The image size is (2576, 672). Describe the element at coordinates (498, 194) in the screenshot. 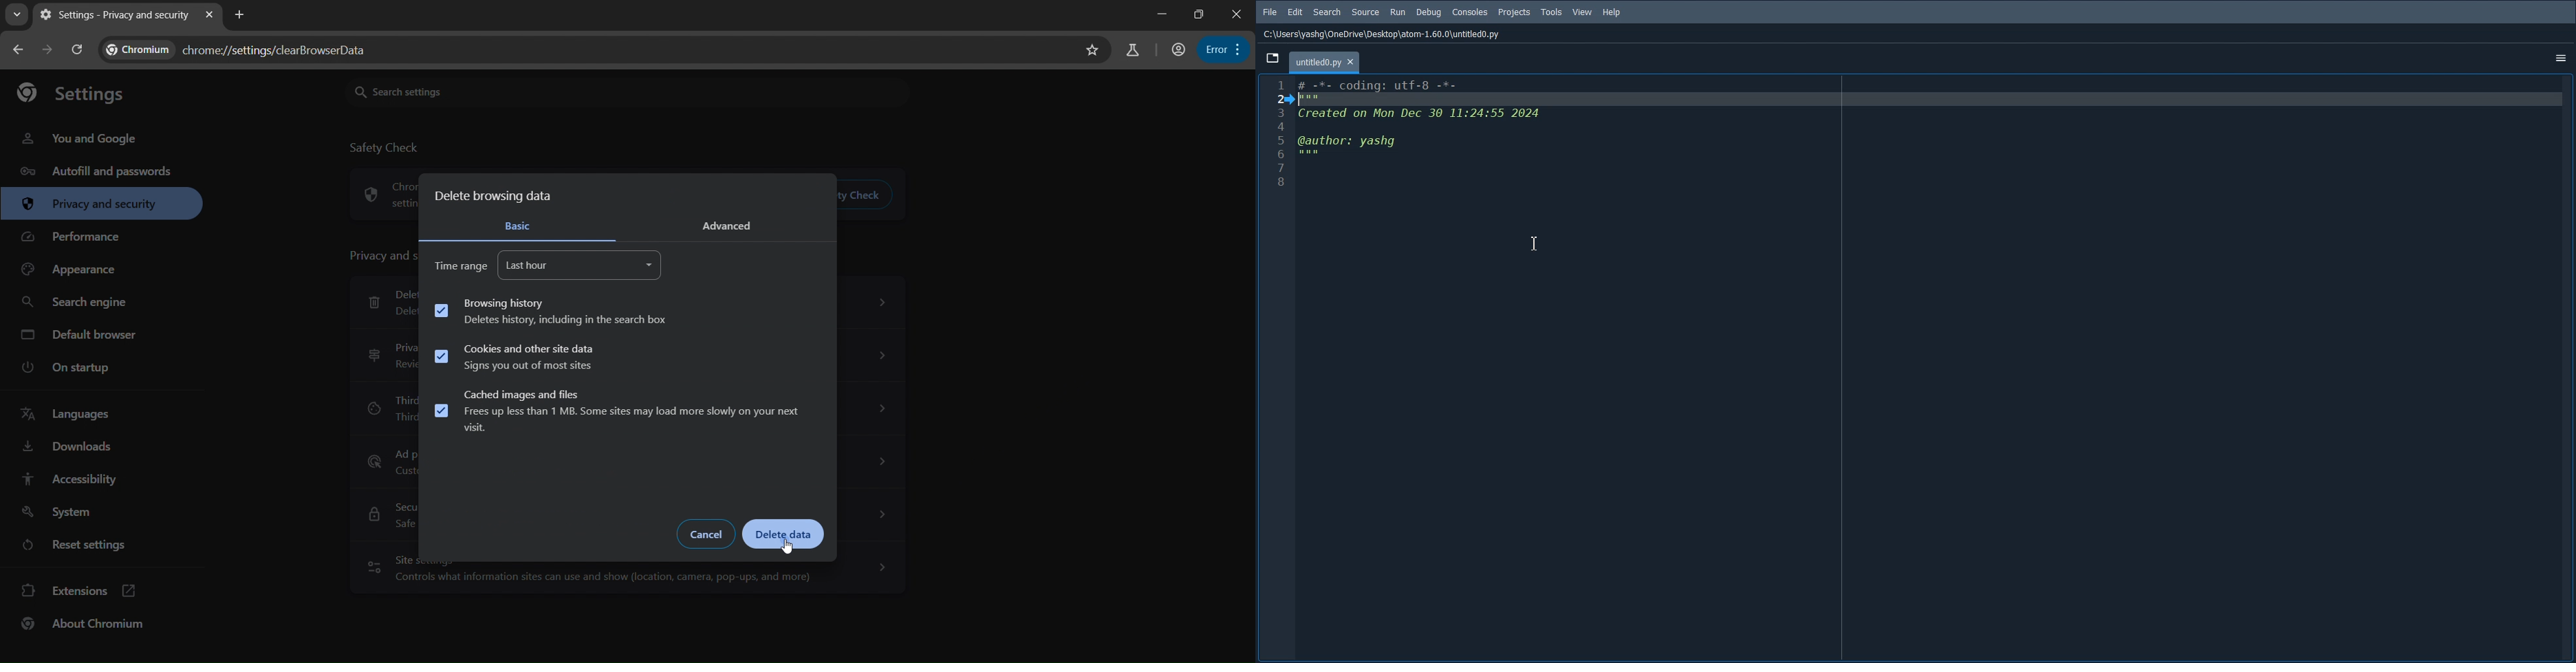

I see `delete browsing data` at that location.